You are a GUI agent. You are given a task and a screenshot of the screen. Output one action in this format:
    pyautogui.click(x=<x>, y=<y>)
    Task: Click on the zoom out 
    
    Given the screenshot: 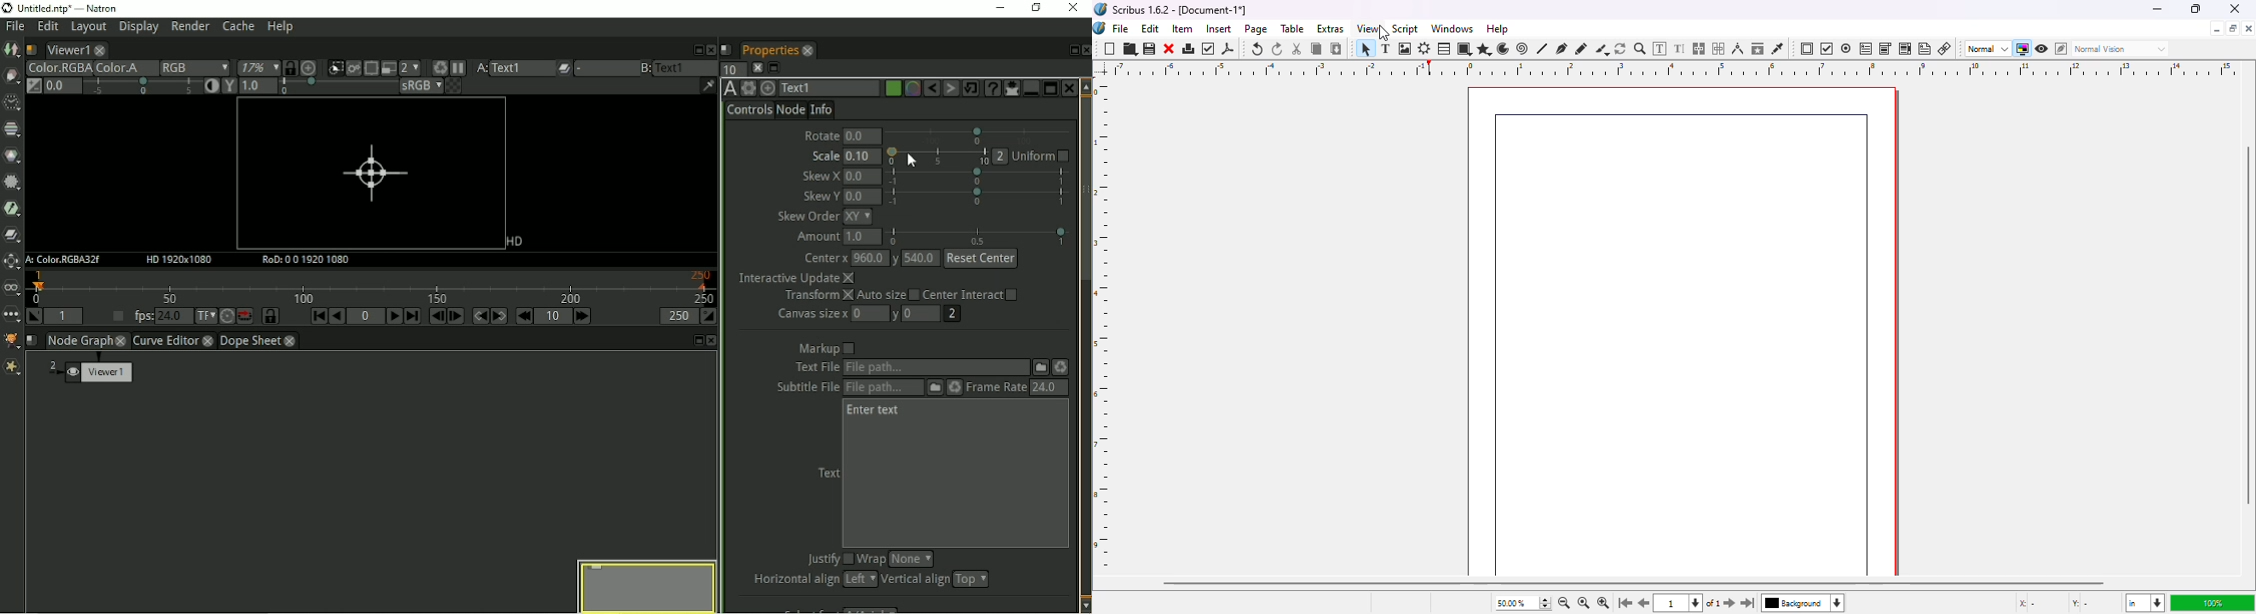 What is the action you would take?
    pyautogui.click(x=1564, y=603)
    